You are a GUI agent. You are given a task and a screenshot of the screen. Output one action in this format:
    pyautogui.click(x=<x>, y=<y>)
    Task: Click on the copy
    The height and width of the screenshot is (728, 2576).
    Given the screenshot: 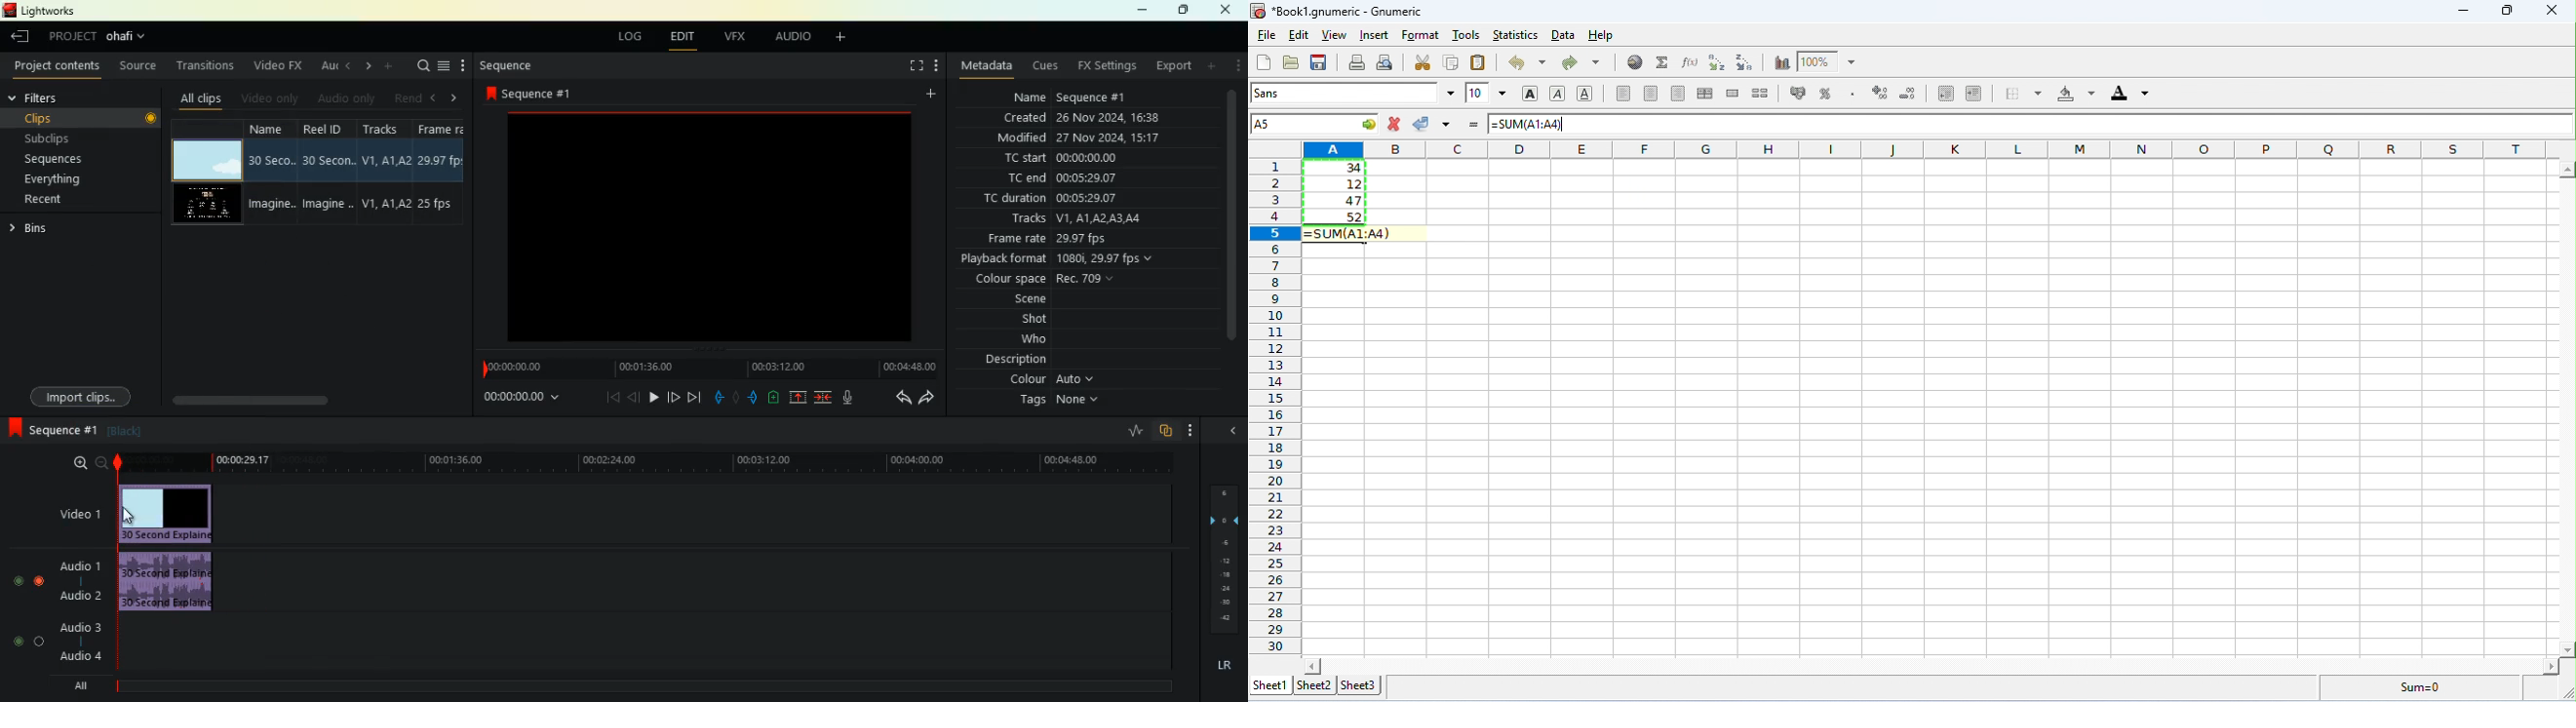 What is the action you would take?
    pyautogui.click(x=1451, y=61)
    